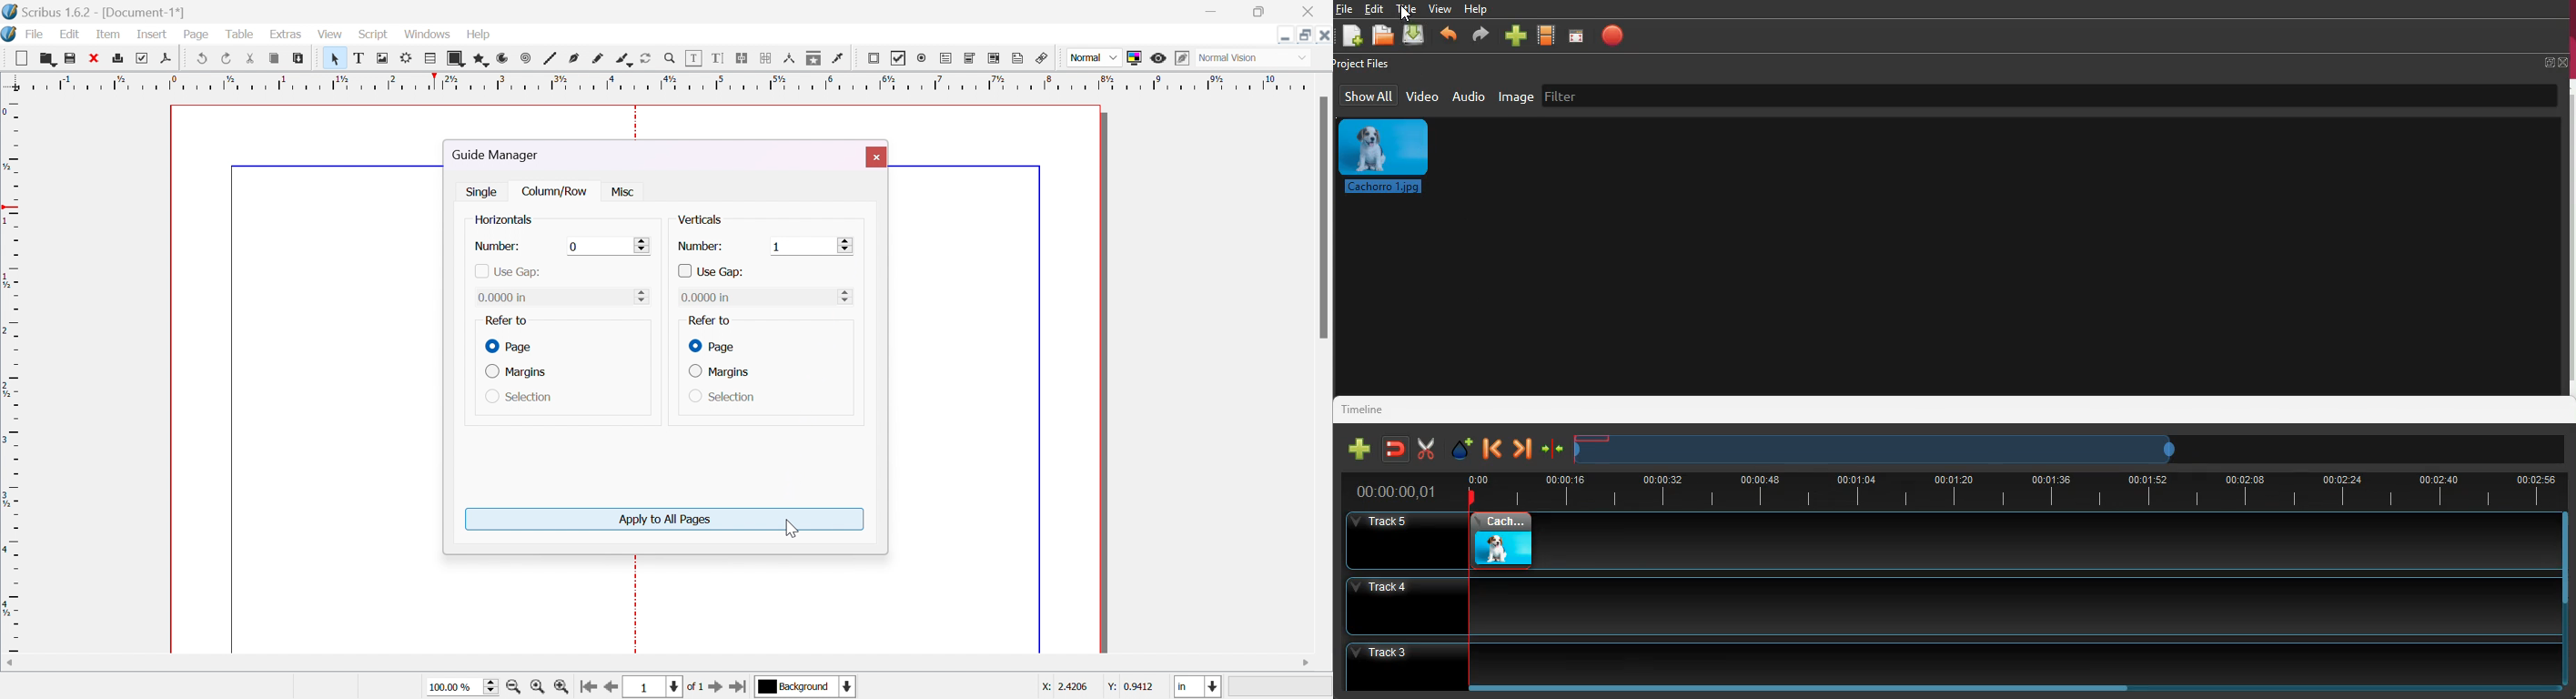 Image resolution: width=2576 pixels, height=700 pixels. What do you see at coordinates (1045, 59) in the screenshot?
I see `link annotation` at bounding box center [1045, 59].